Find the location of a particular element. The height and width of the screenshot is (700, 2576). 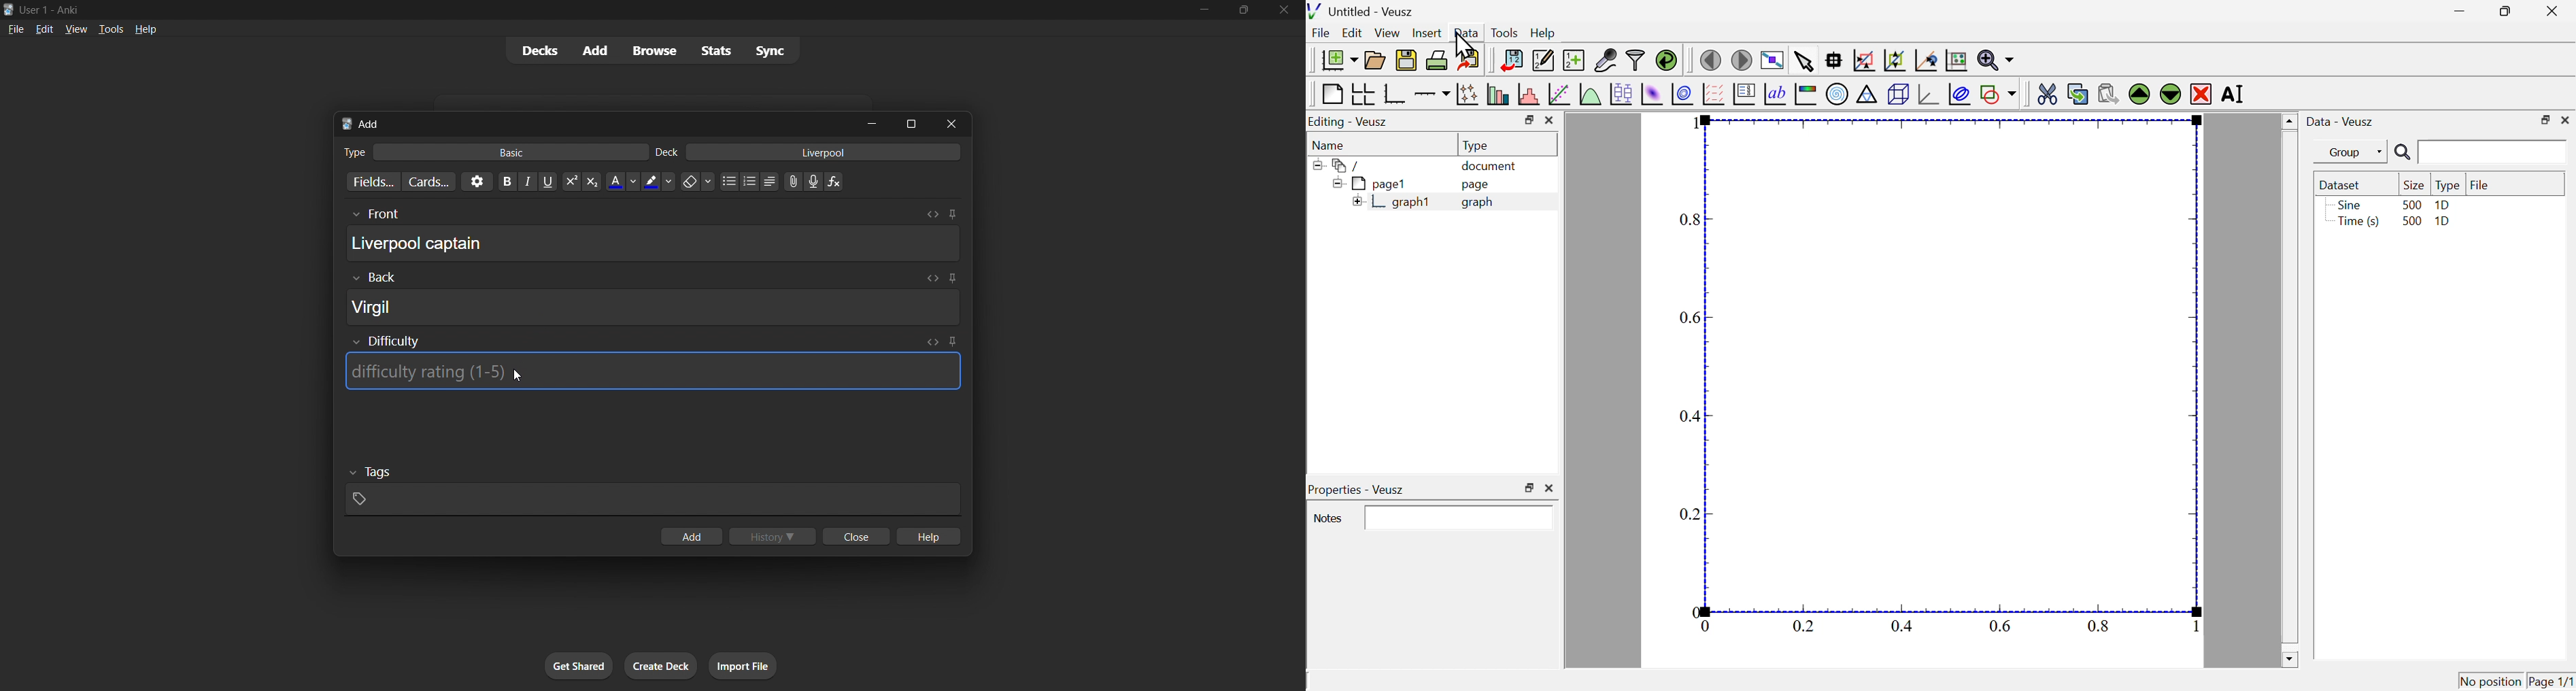

stats is located at coordinates (715, 50).